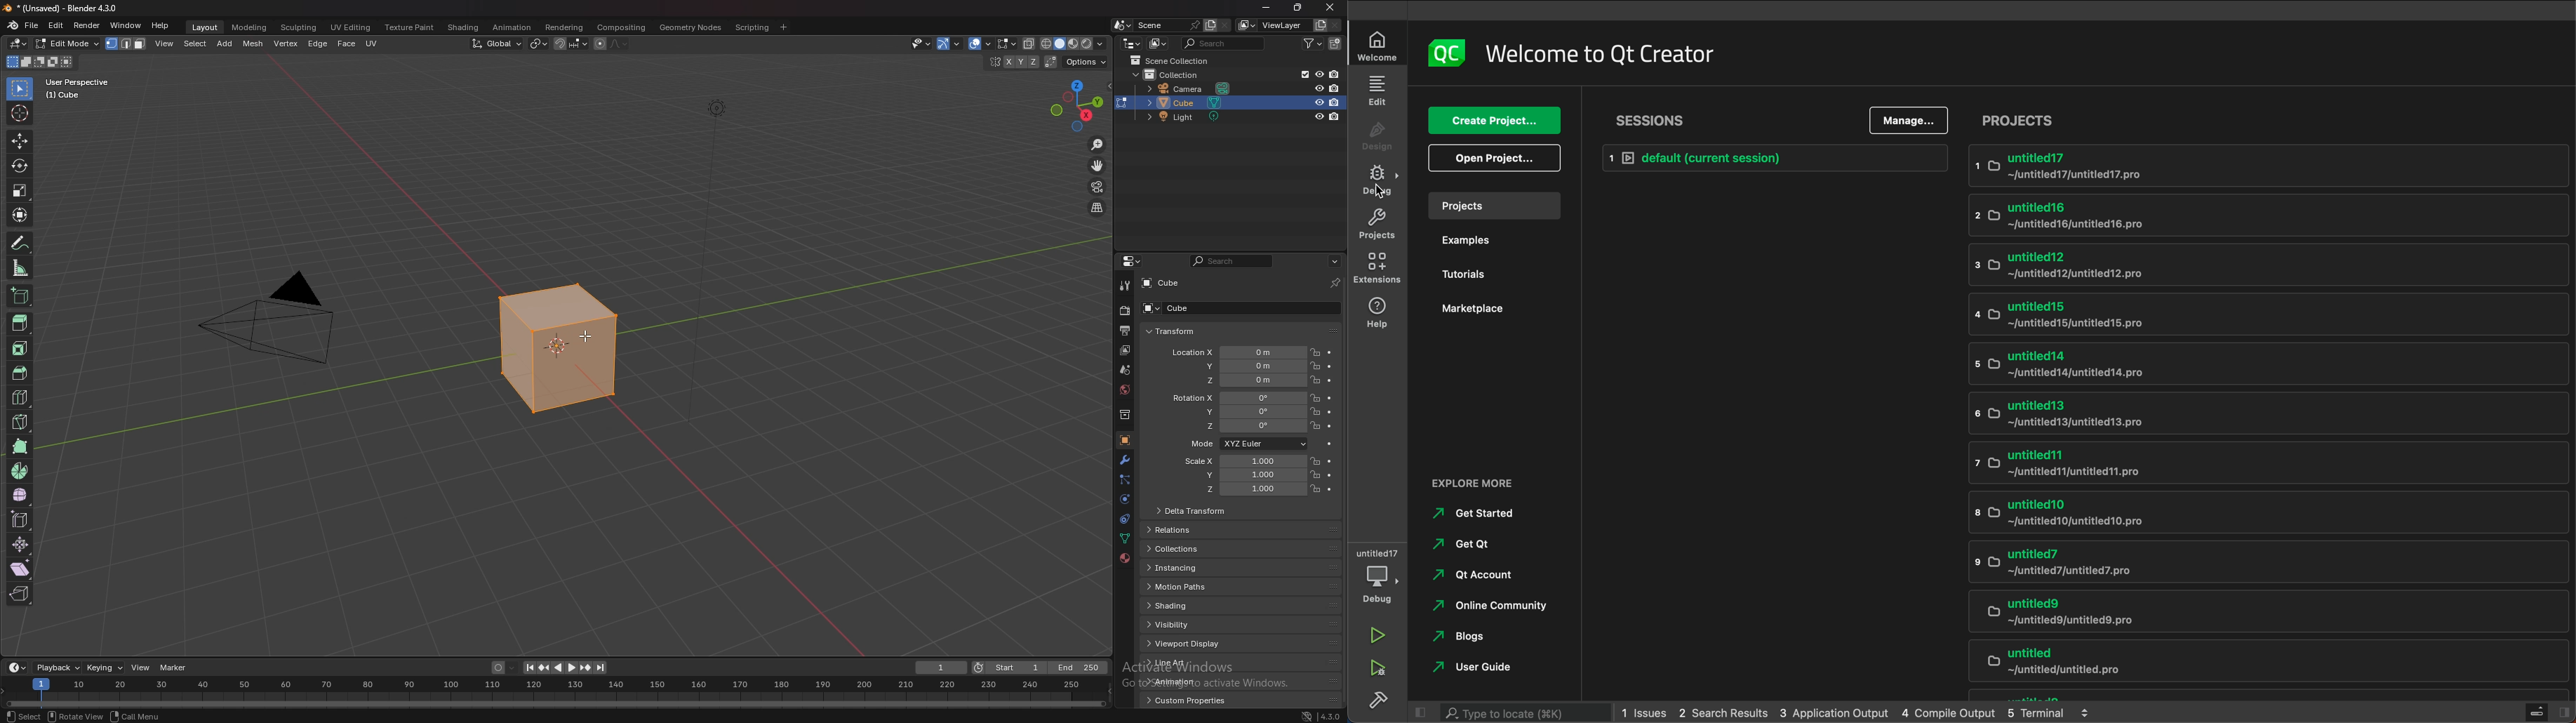 The width and height of the screenshot is (2576, 728). What do you see at coordinates (2264, 613) in the screenshot?
I see `untitled9
~[untitled9/untitled9.pro` at bounding box center [2264, 613].